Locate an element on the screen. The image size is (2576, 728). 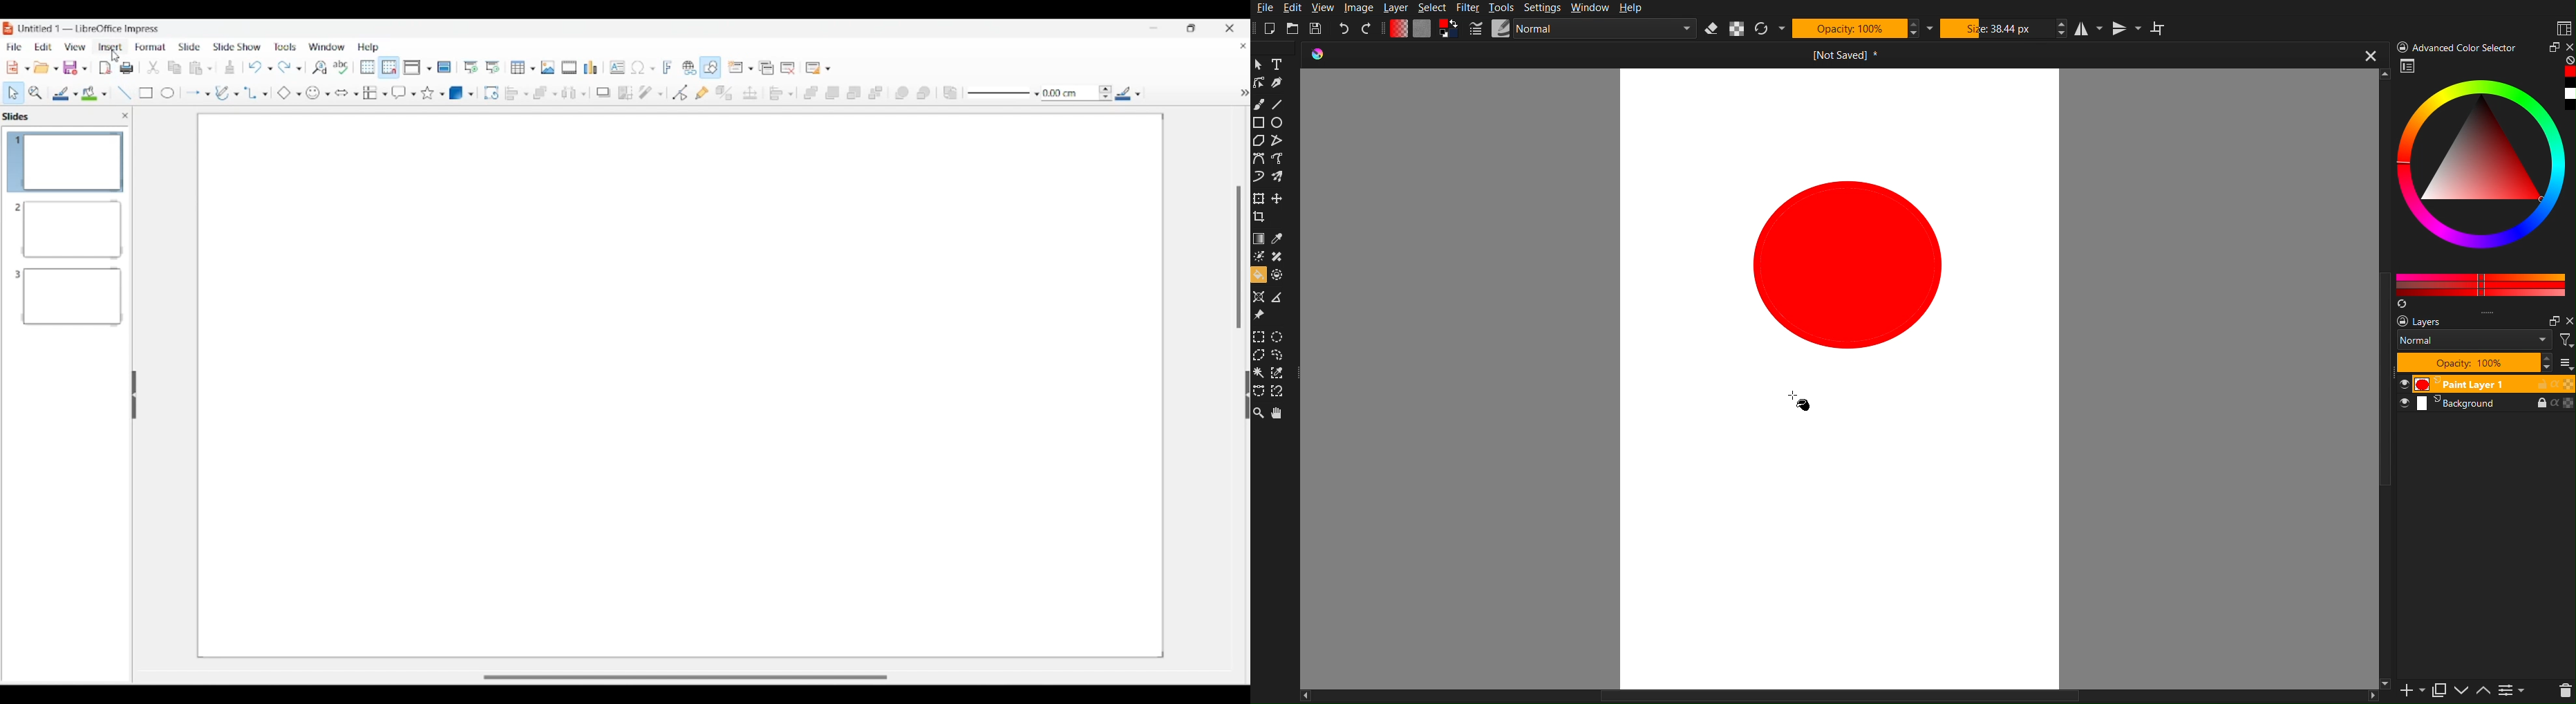
Export directly as PDF is located at coordinates (106, 68).